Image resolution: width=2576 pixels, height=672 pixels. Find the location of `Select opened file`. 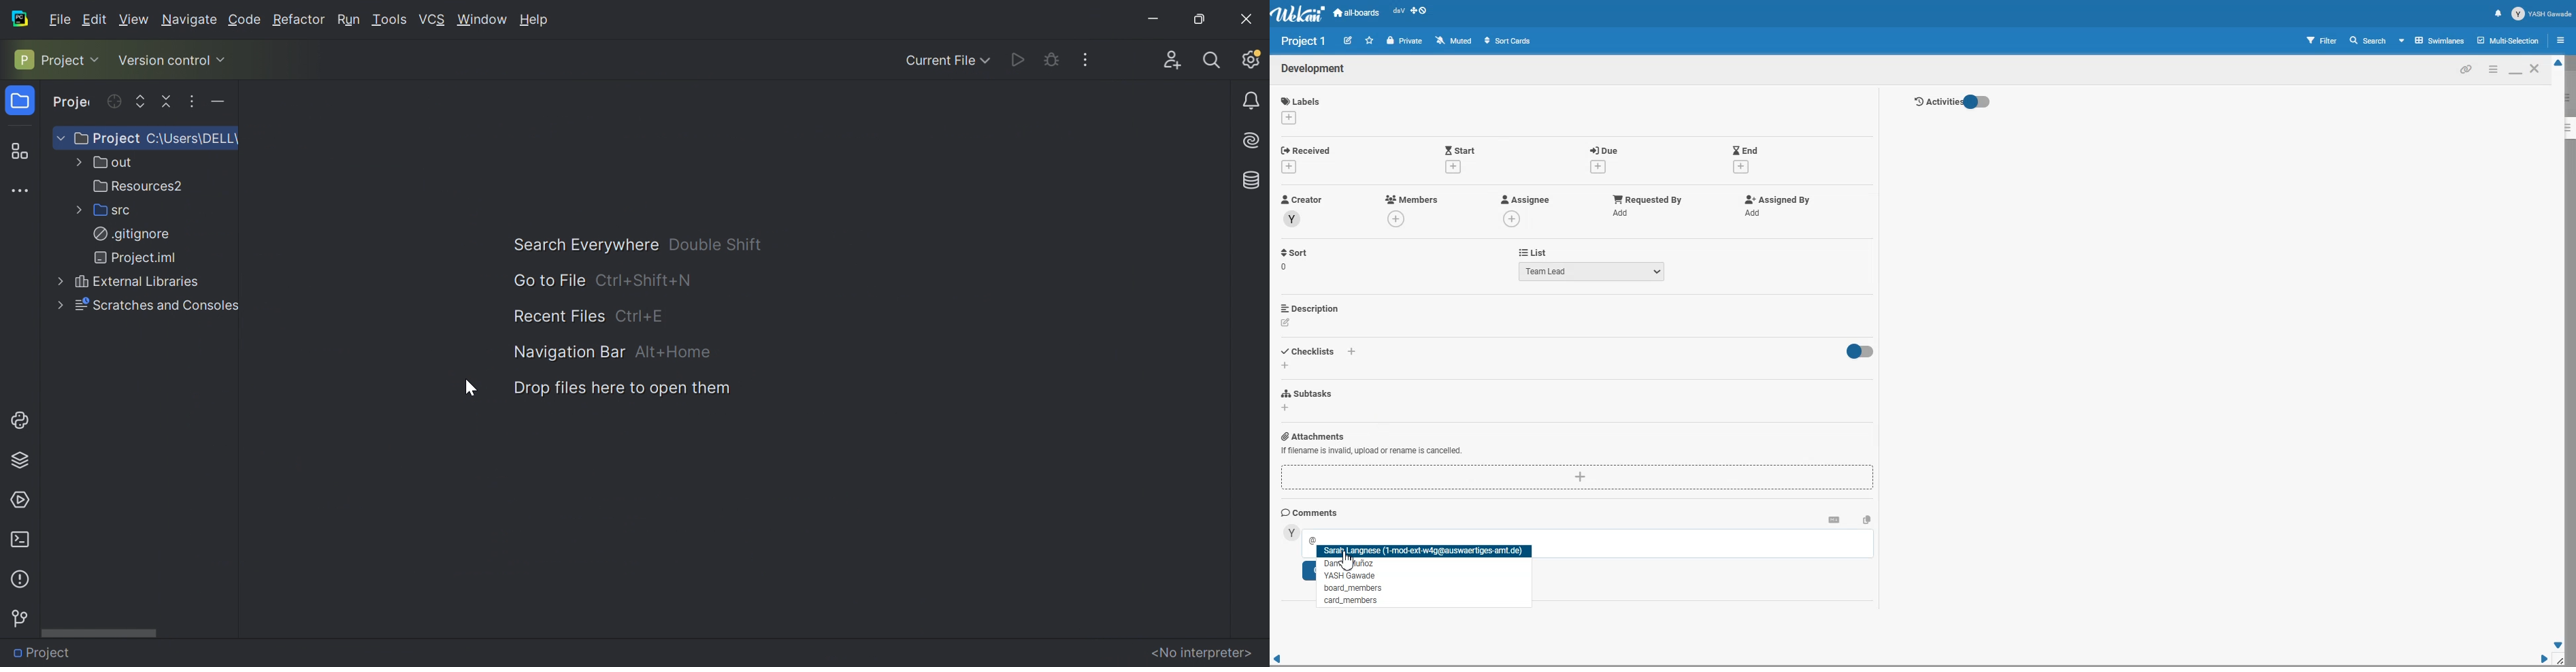

Select opened file is located at coordinates (114, 101).